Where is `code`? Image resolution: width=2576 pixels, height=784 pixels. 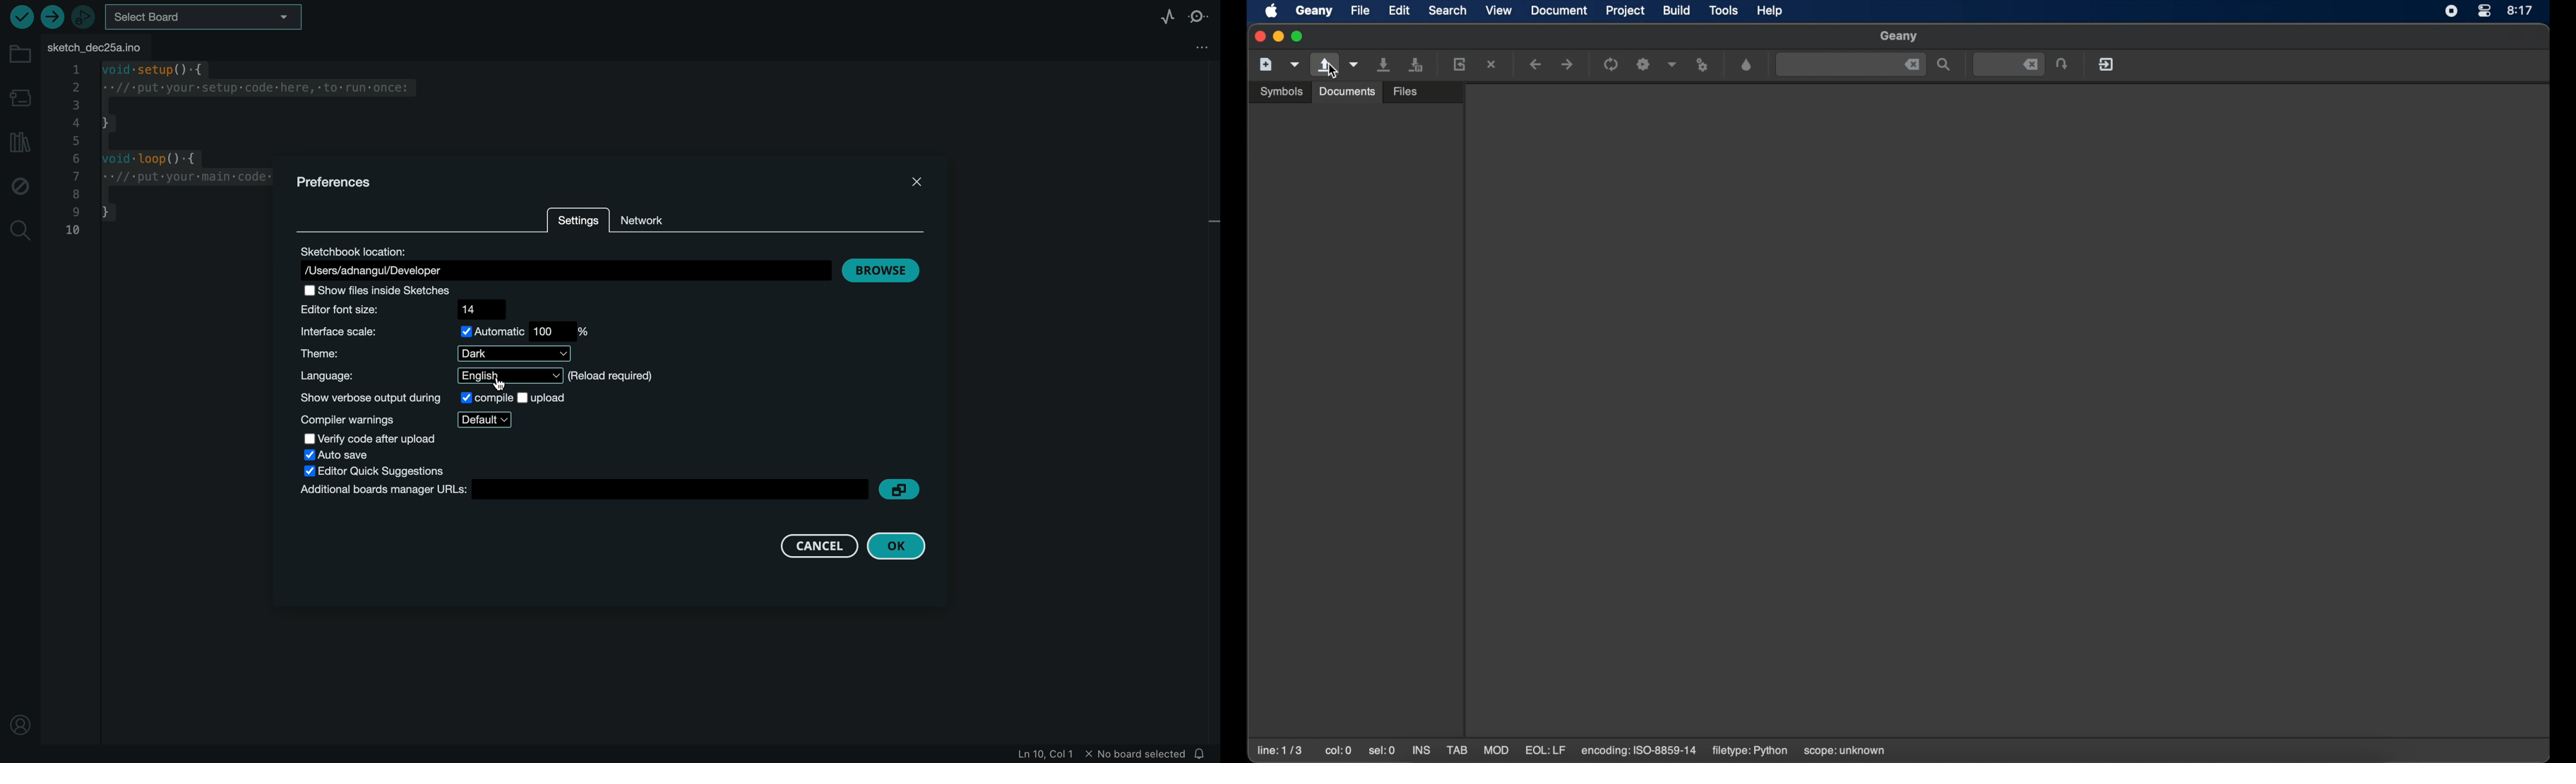 code is located at coordinates (165, 153).